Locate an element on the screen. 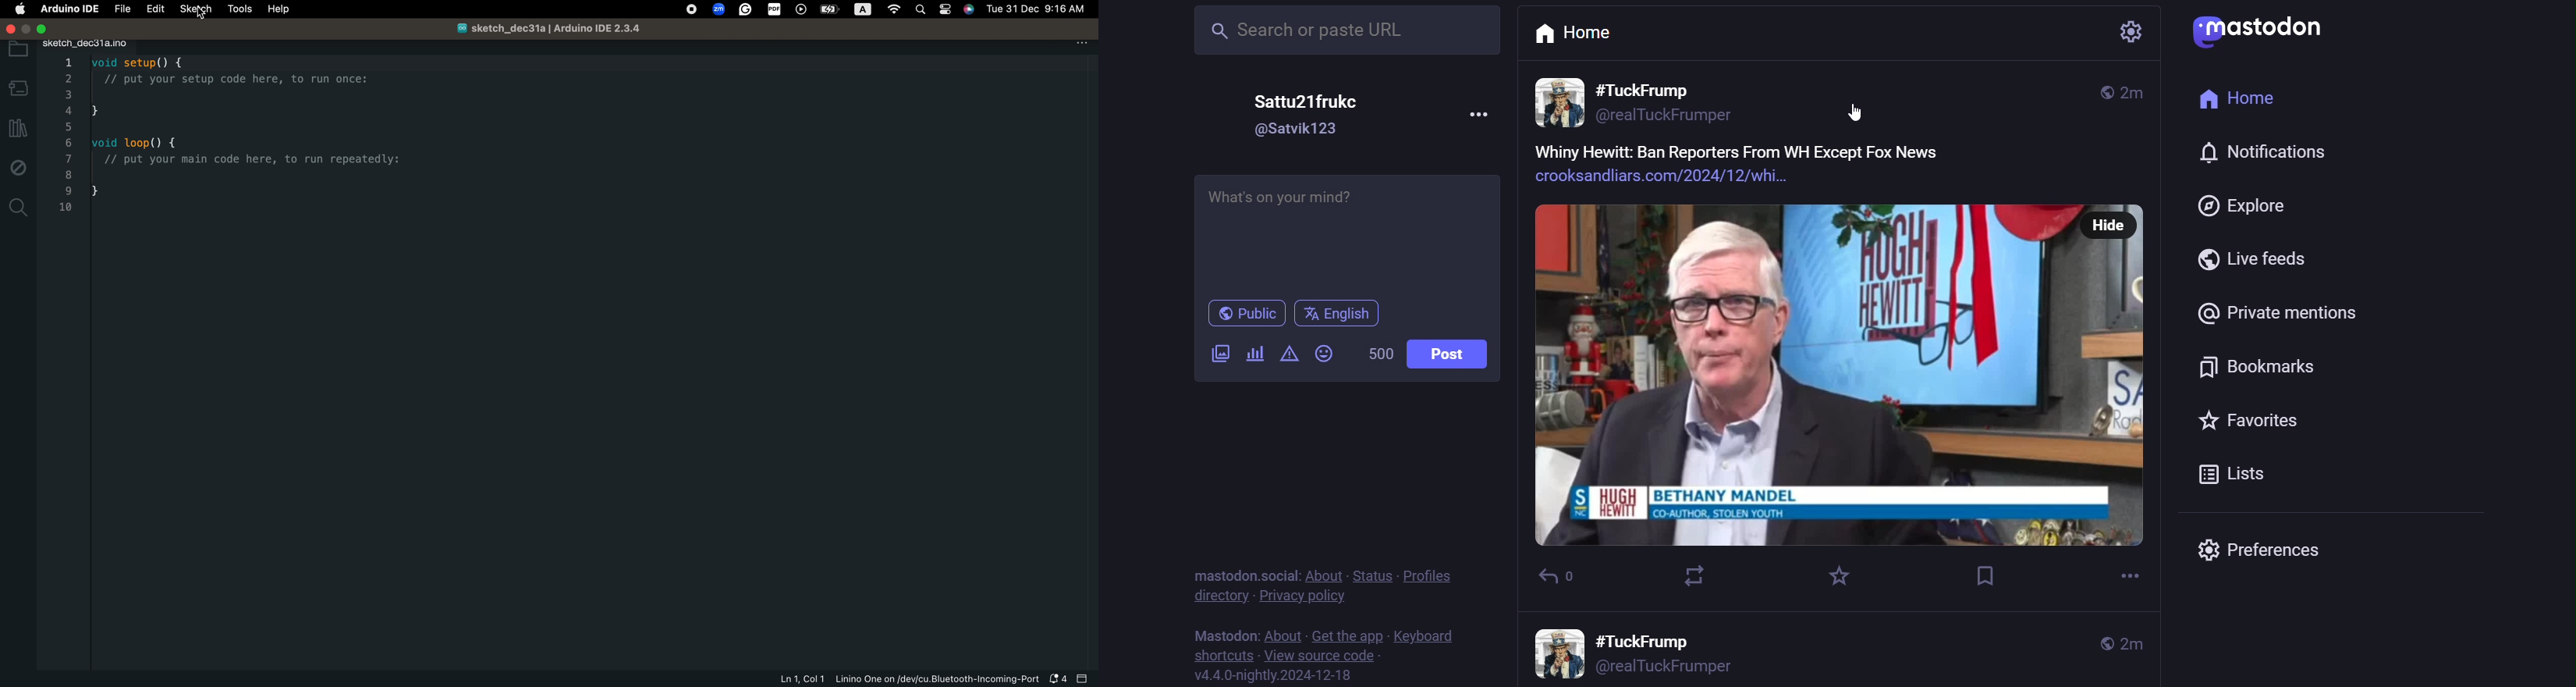 This screenshot has width=2576, height=700. id is located at coordinates (1666, 117).